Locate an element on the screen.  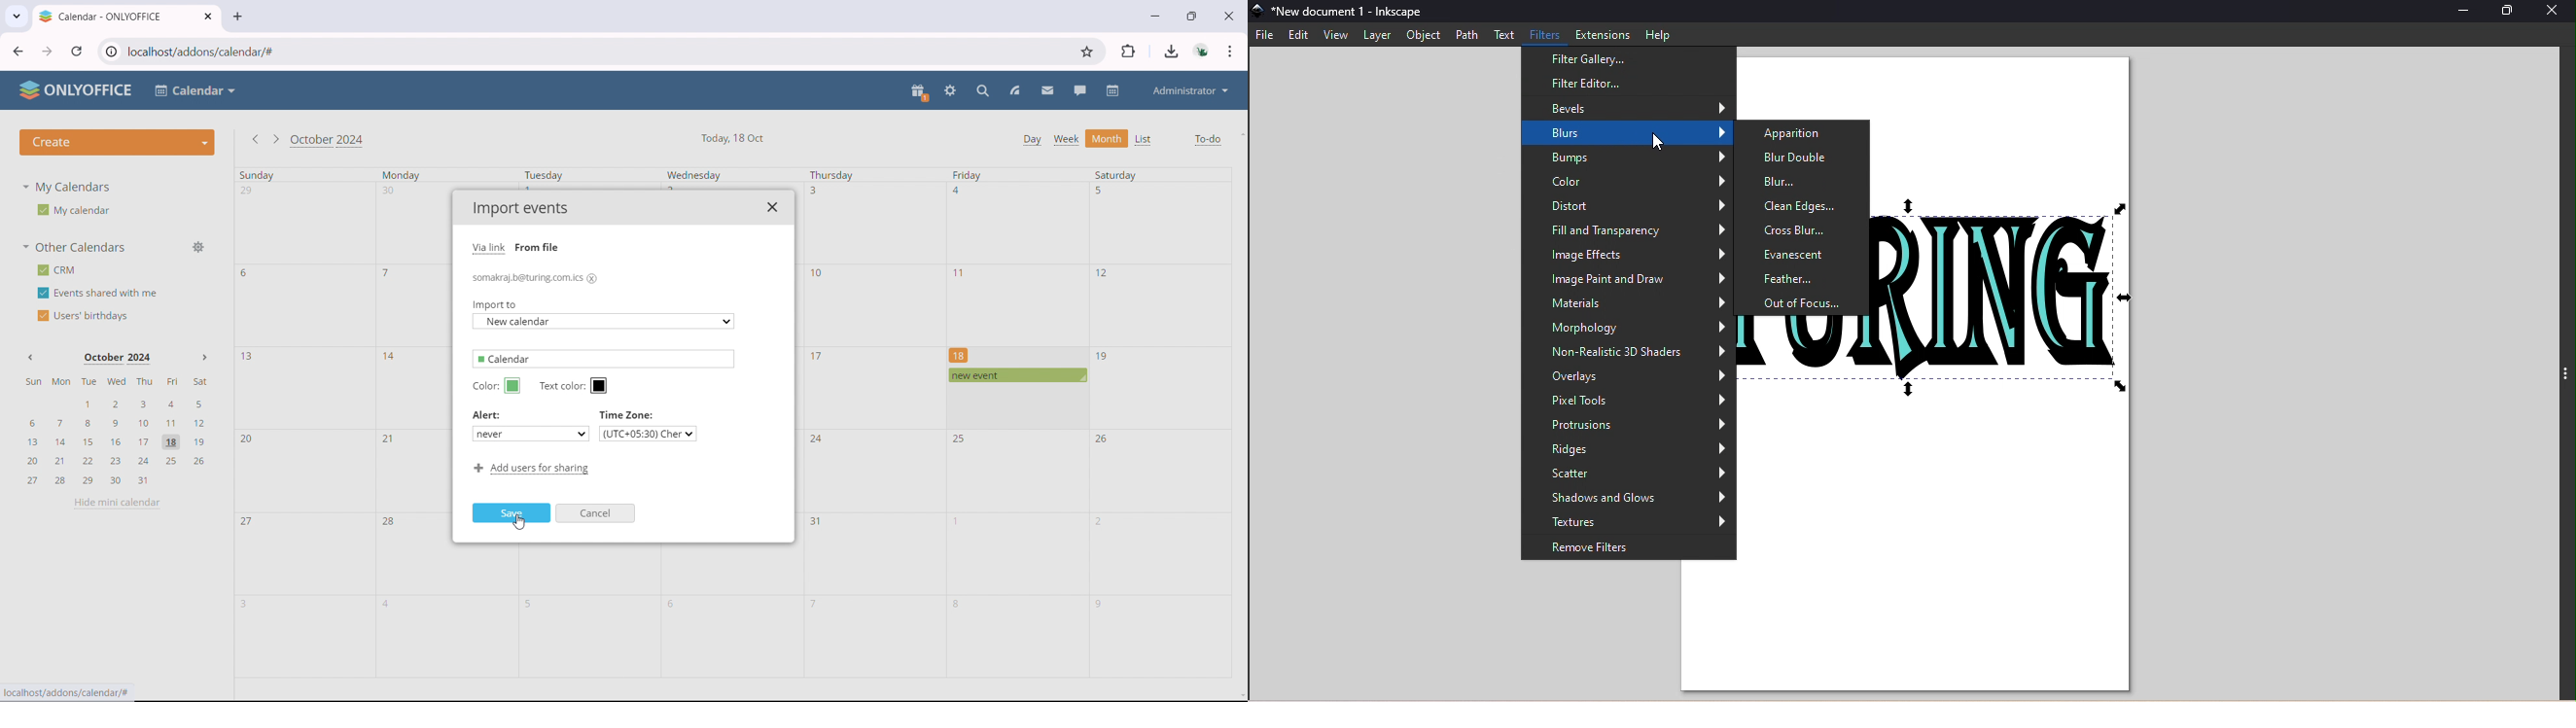
scroll down is located at coordinates (1240, 697).